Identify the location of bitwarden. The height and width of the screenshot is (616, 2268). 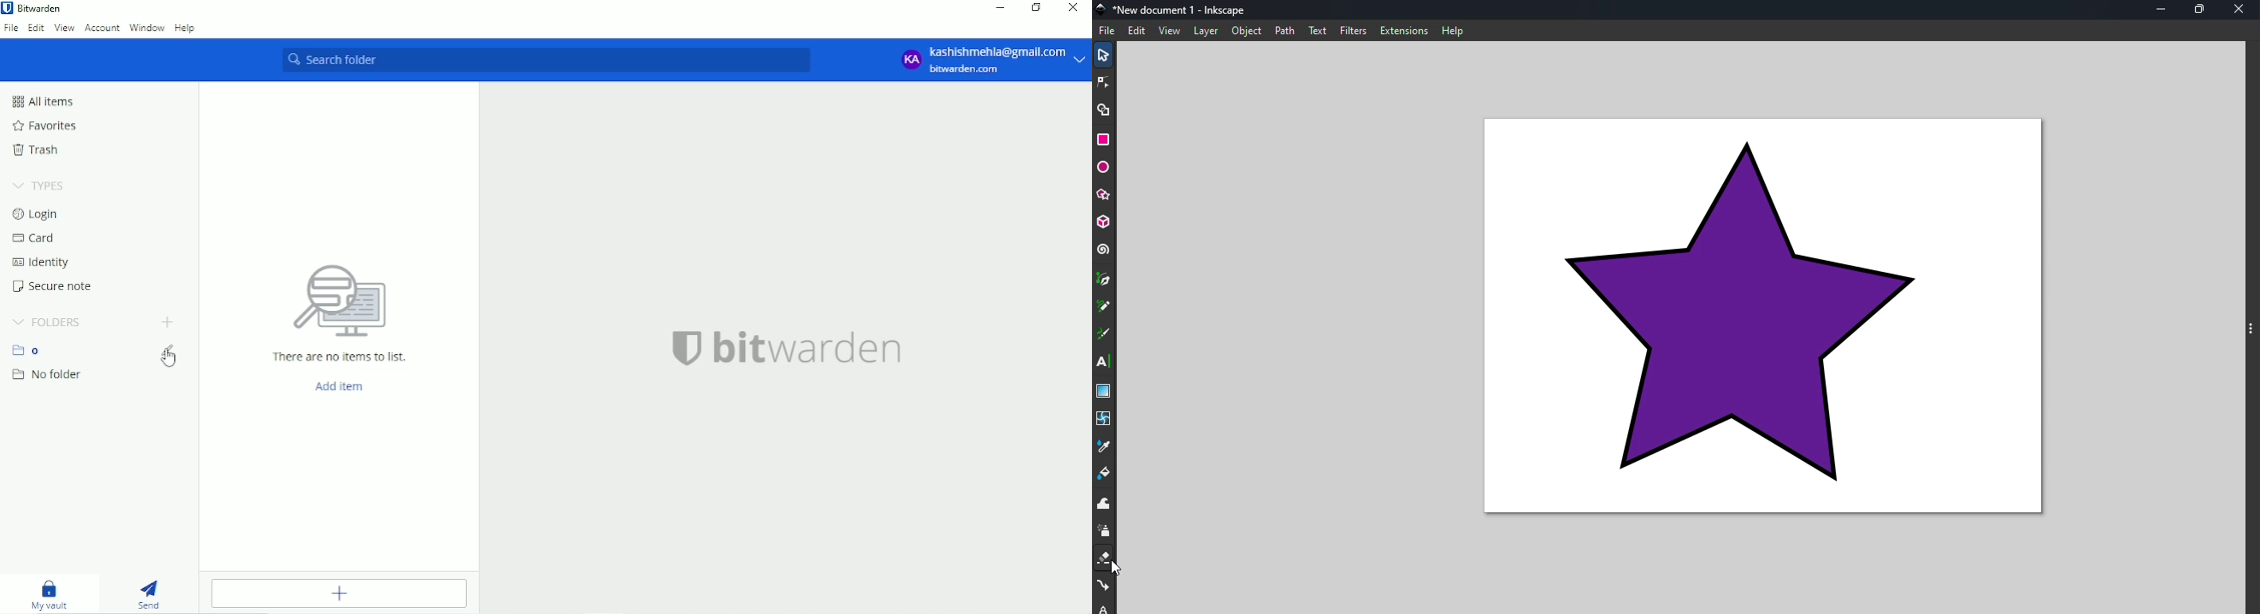
(812, 348).